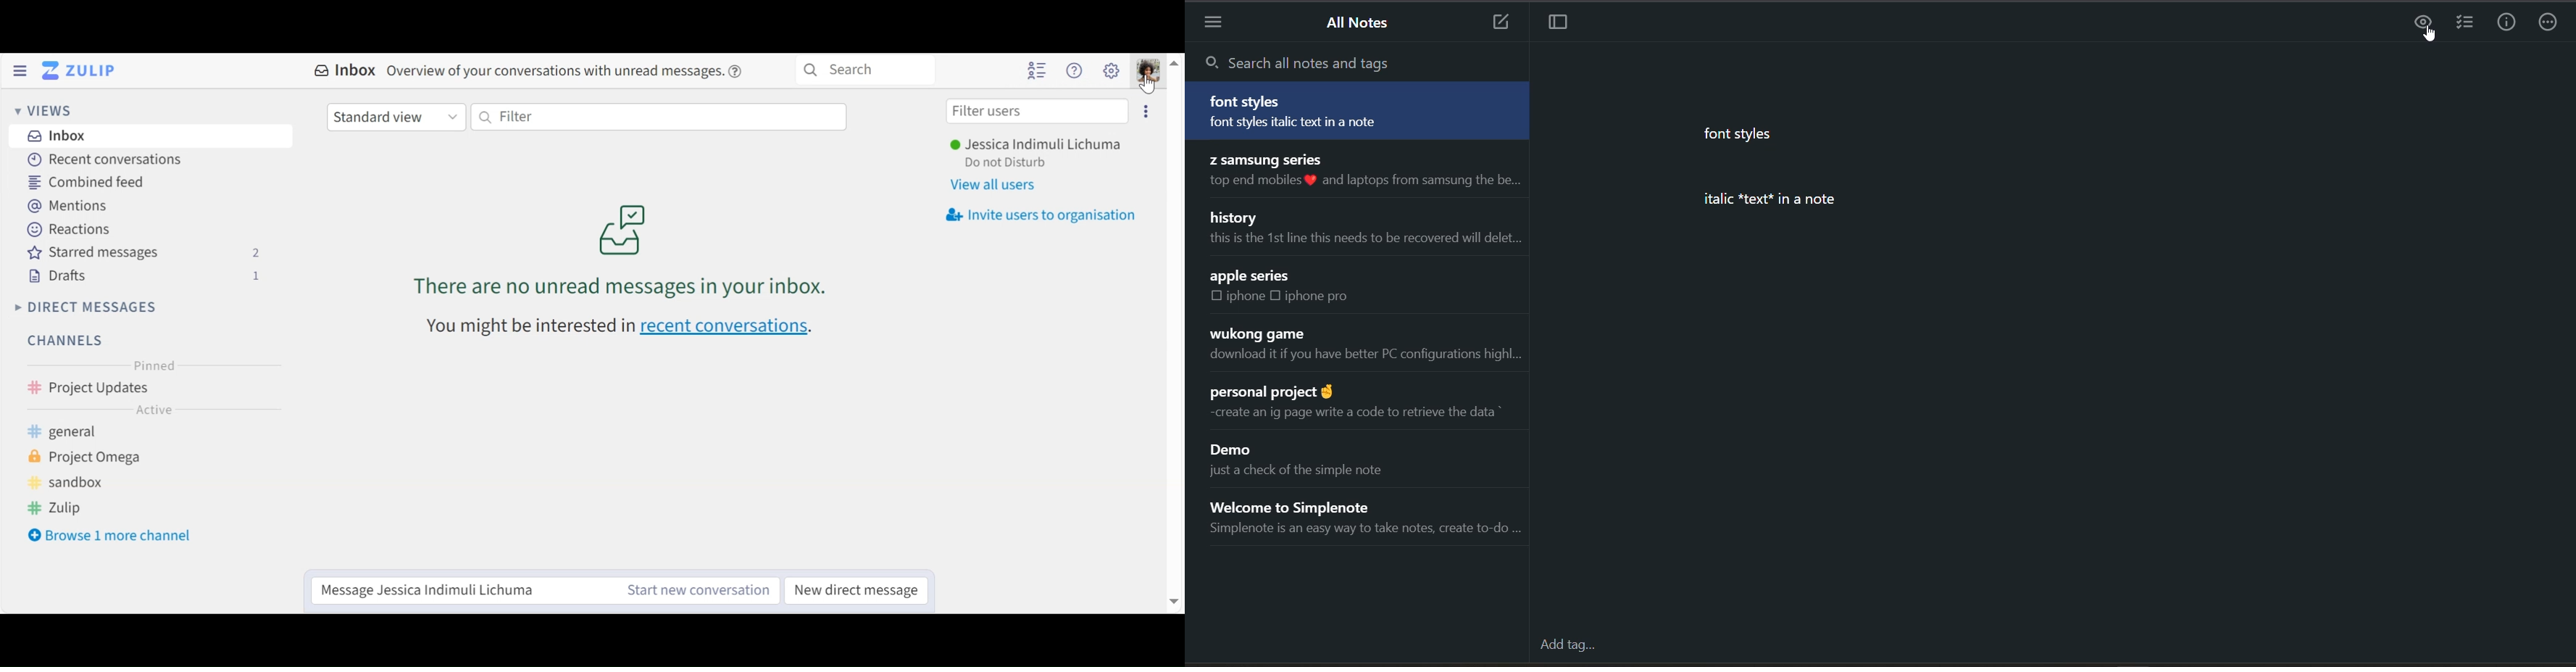 The height and width of the screenshot is (672, 2576). What do you see at coordinates (1314, 458) in the screenshot?
I see `note title and preview` at bounding box center [1314, 458].